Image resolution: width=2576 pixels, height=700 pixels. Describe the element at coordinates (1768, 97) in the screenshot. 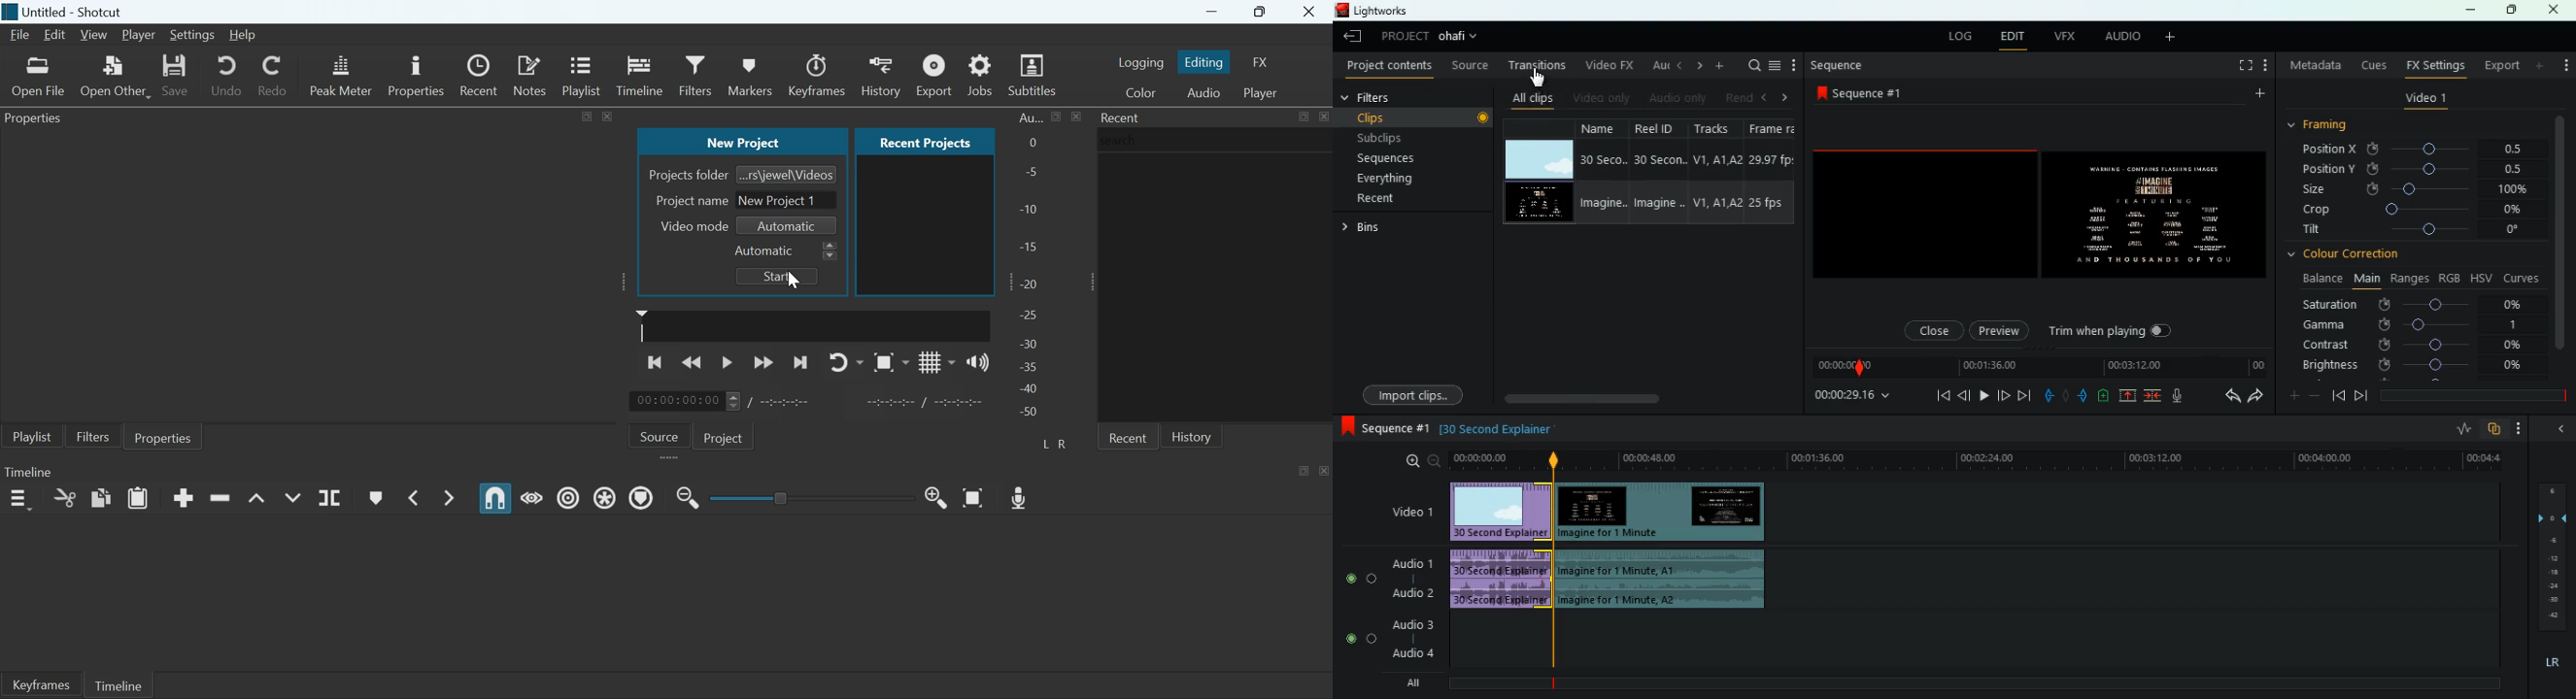

I see `left` at that location.